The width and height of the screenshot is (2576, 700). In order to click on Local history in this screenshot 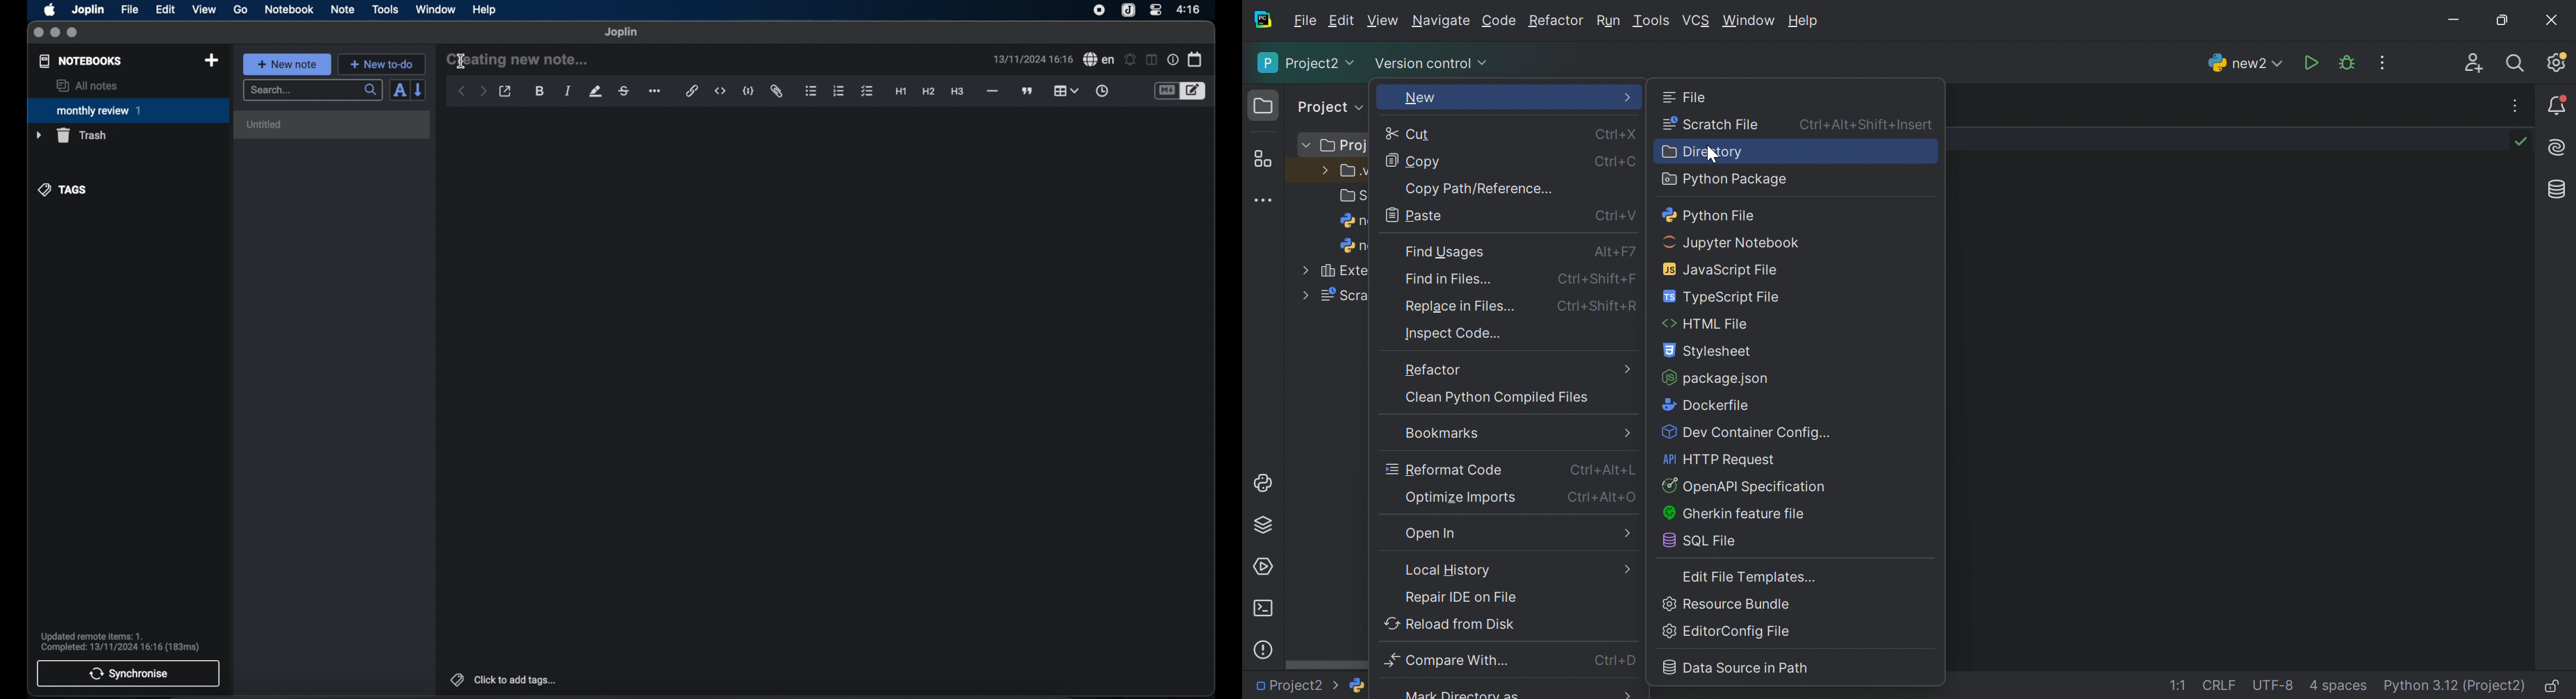, I will do `click(1449, 568)`.